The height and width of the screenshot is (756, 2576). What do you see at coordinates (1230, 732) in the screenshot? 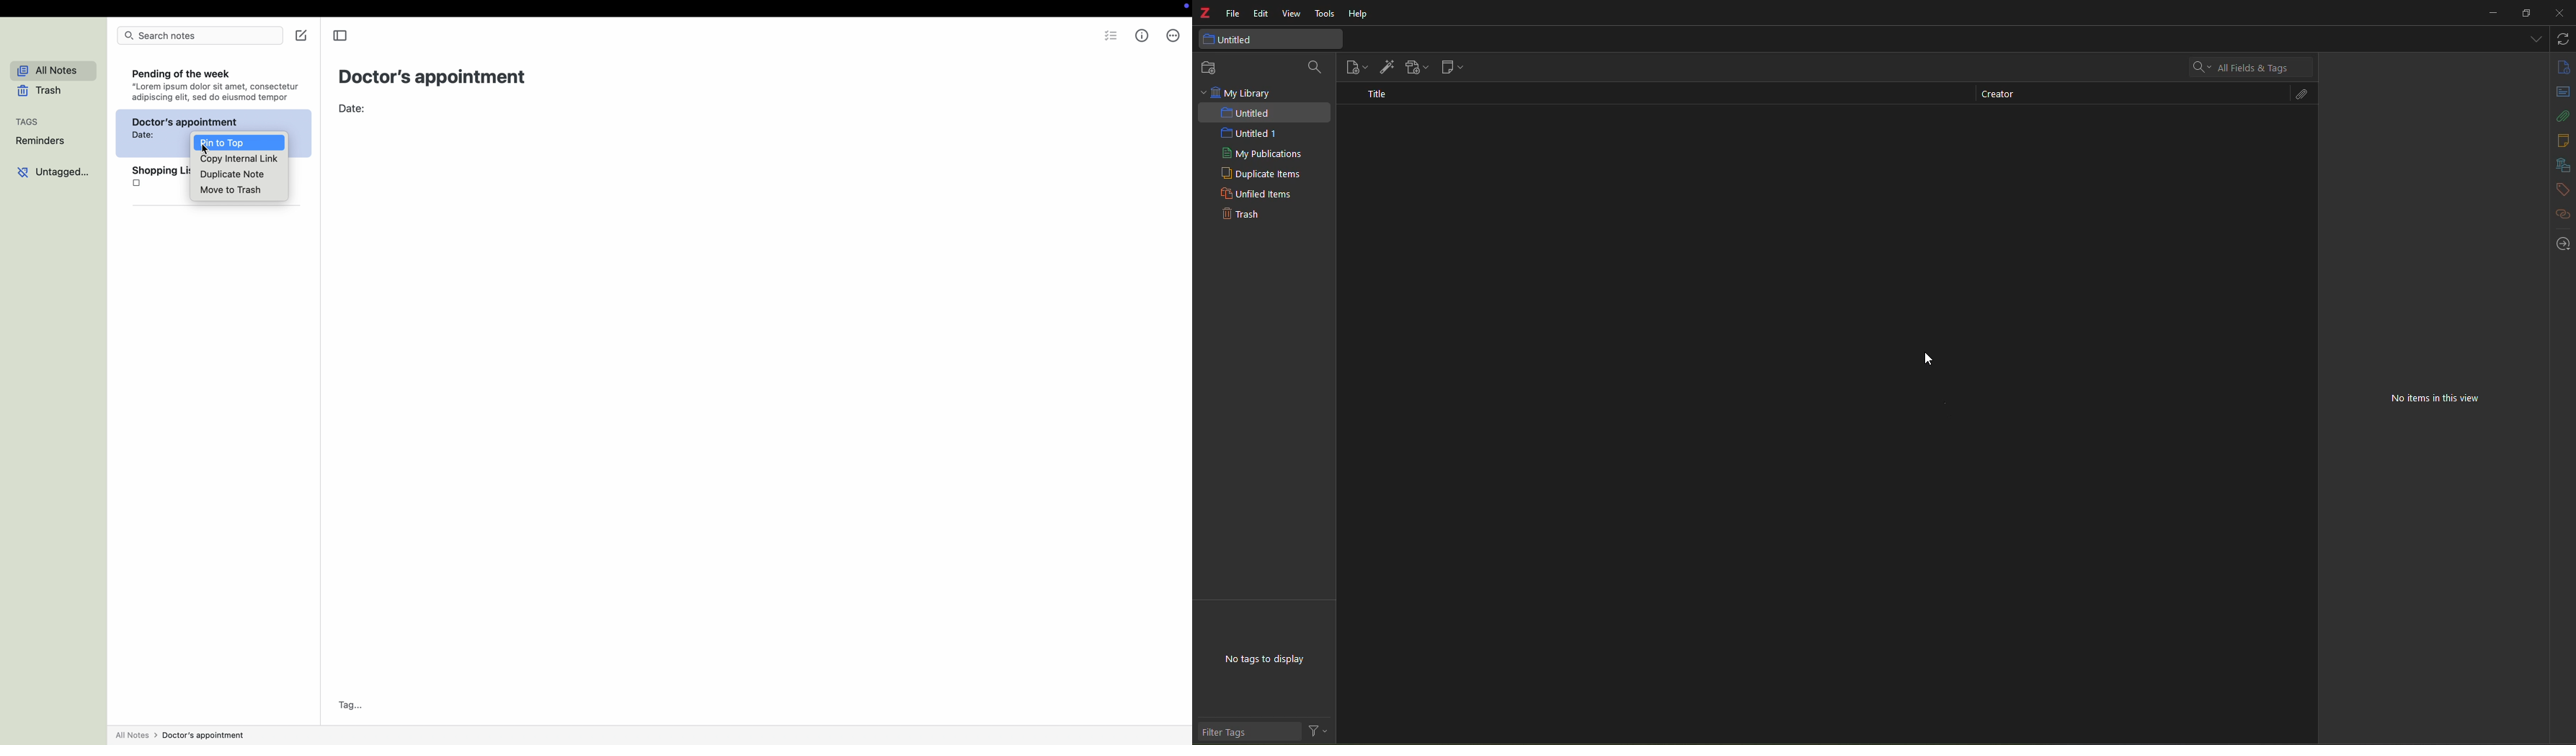
I see `filter tags` at bounding box center [1230, 732].